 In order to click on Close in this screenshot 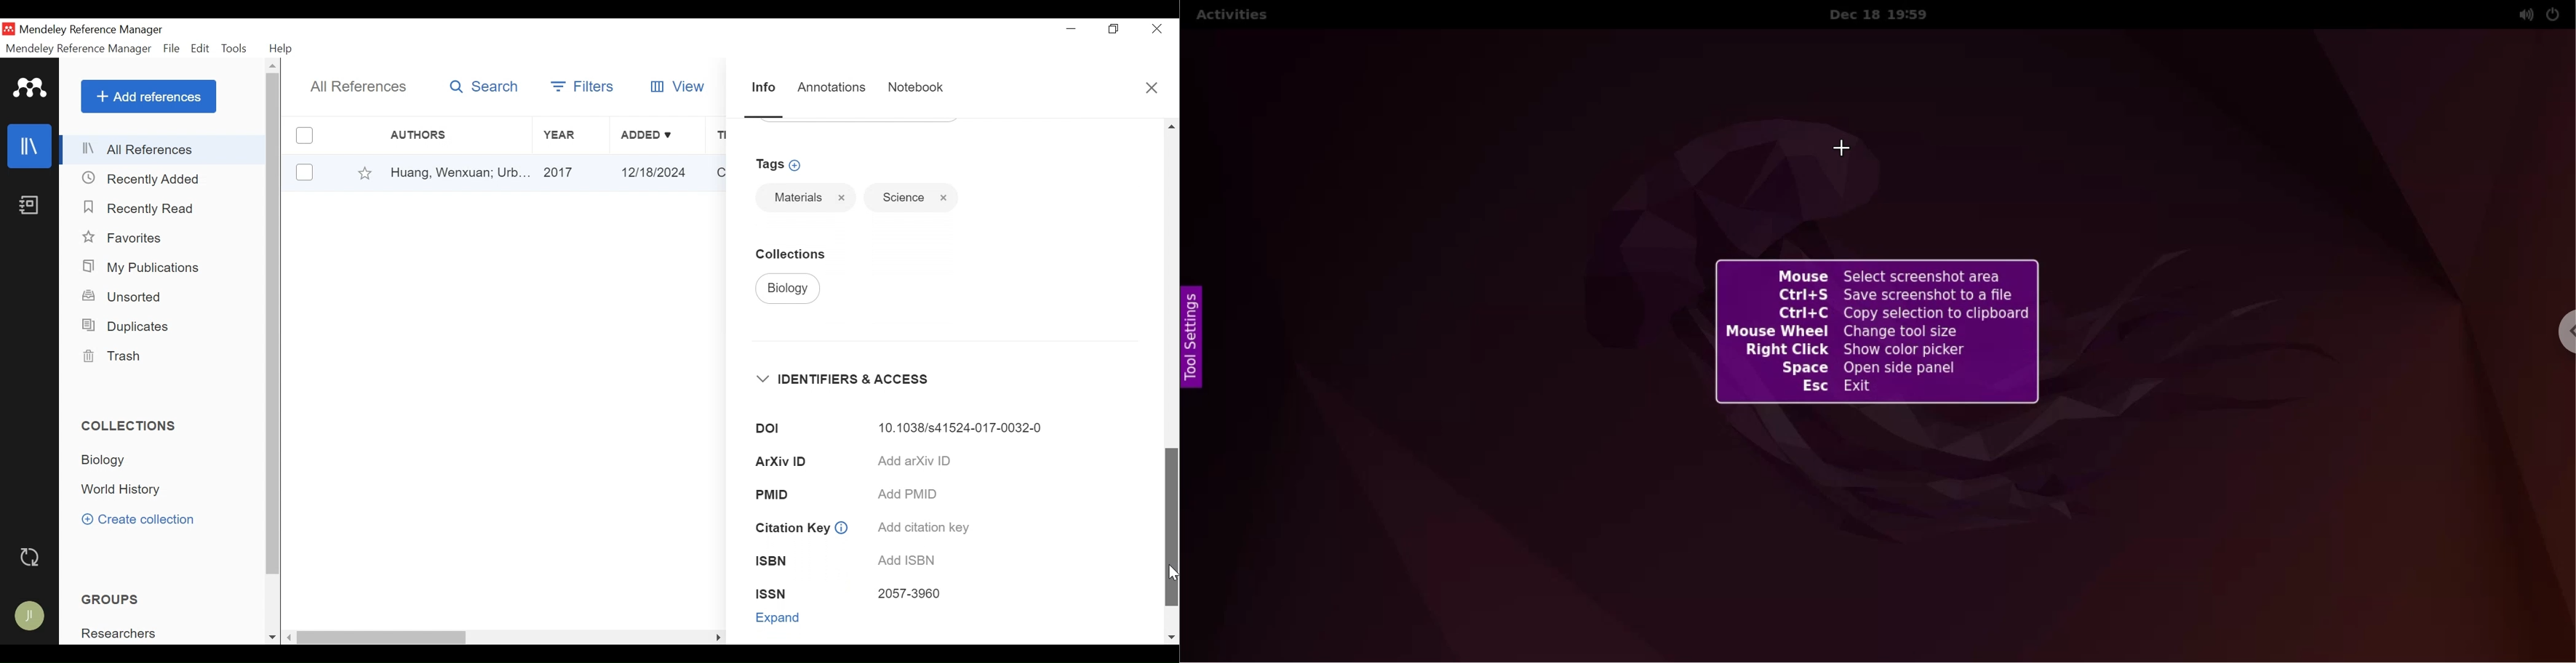, I will do `click(944, 198)`.